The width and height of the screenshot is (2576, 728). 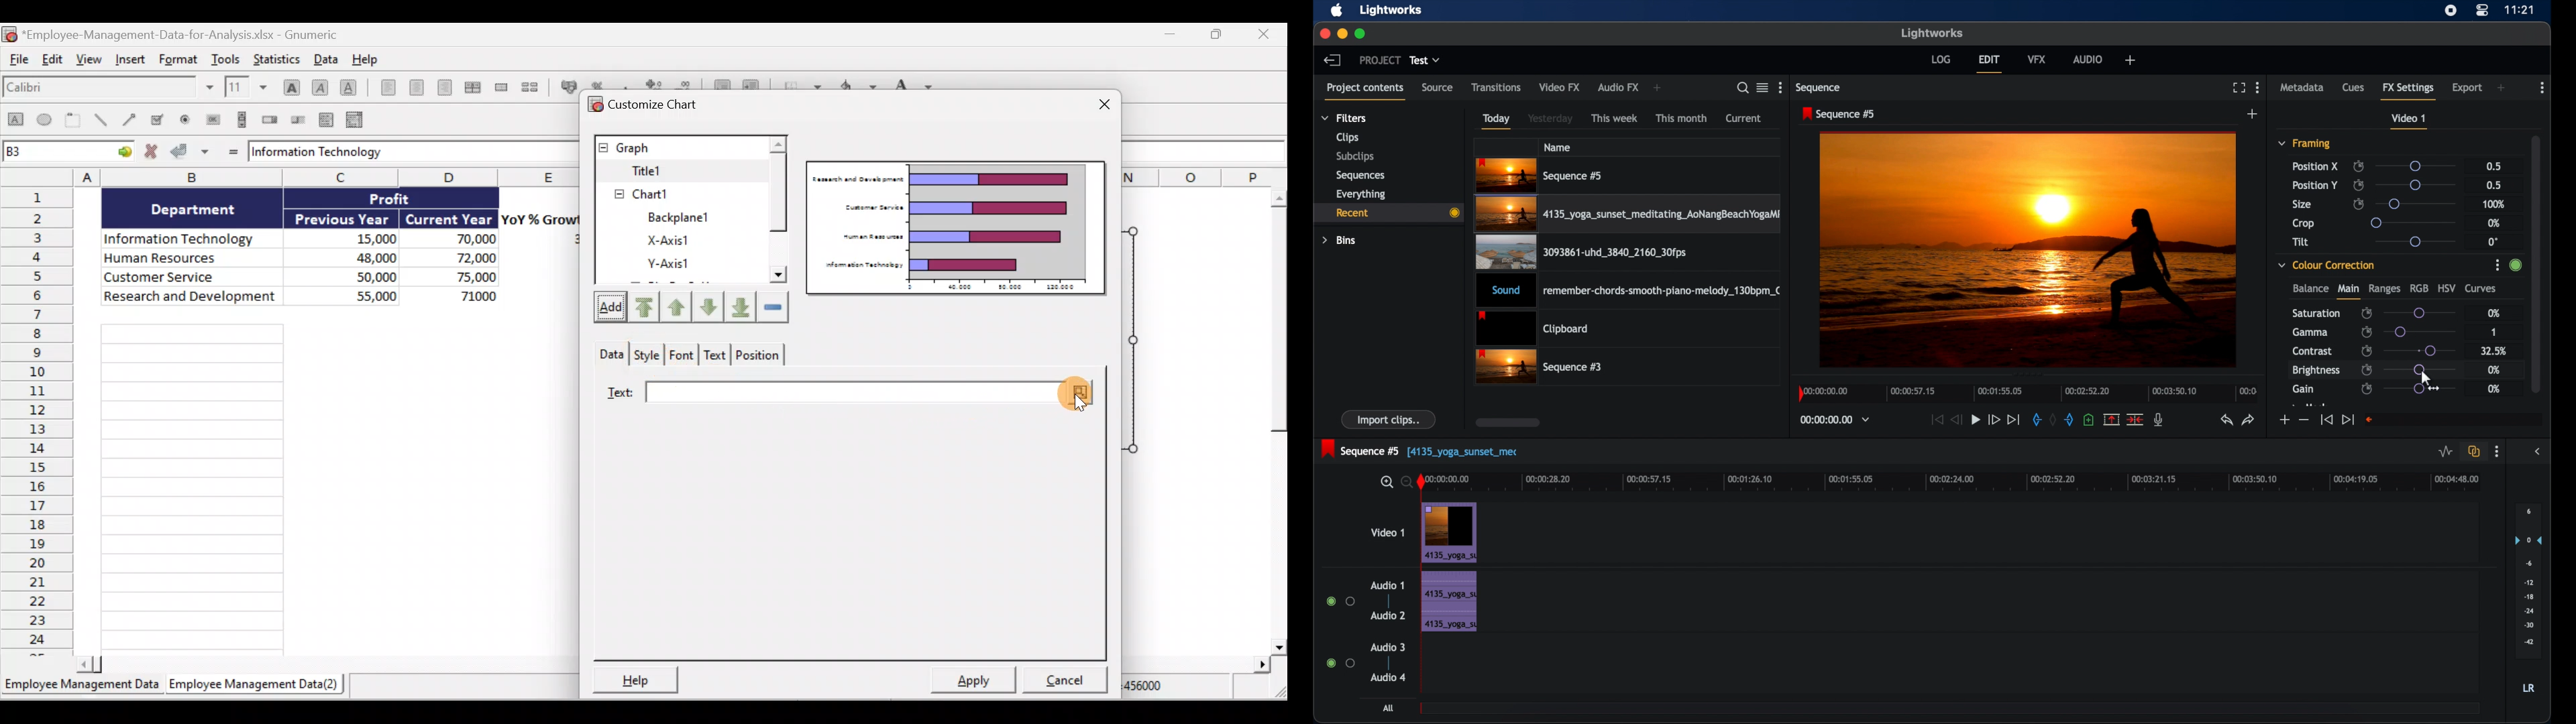 What do you see at coordinates (1618, 88) in the screenshot?
I see `audio fx` at bounding box center [1618, 88].